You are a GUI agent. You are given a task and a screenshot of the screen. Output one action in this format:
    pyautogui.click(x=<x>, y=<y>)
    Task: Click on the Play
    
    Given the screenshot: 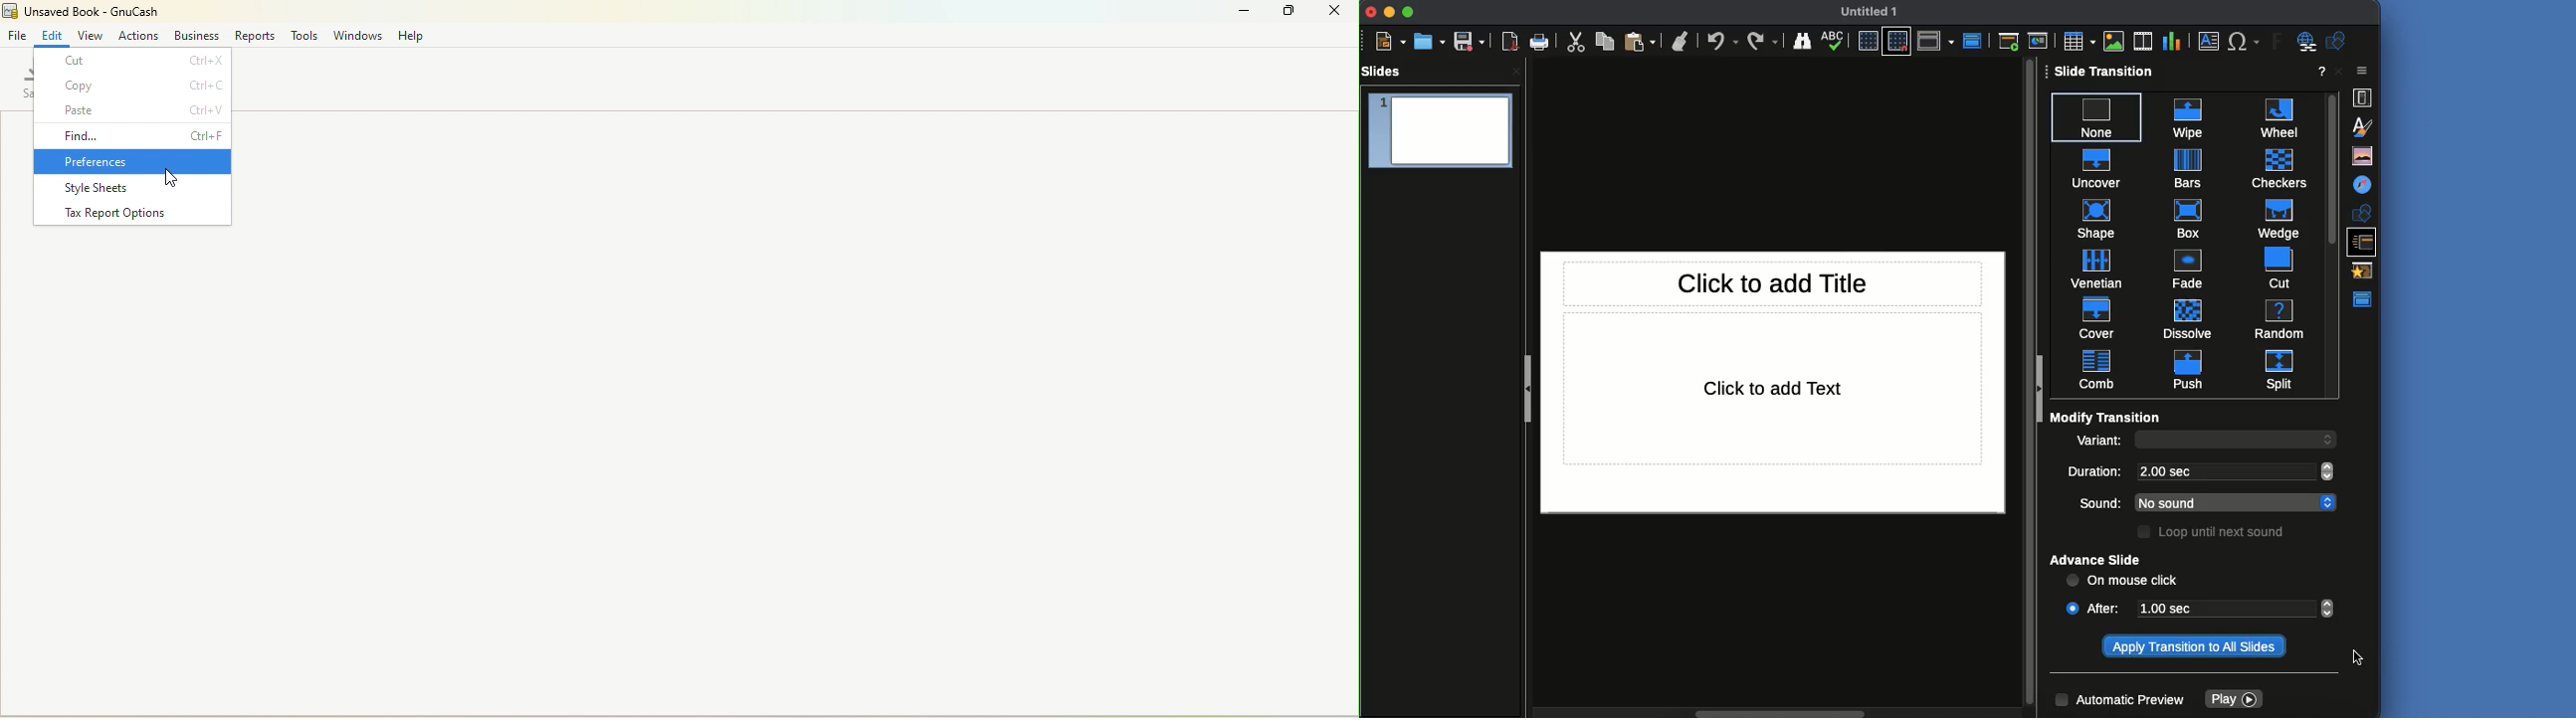 What is the action you would take?
    pyautogui.click(x=2234, y=700)
    